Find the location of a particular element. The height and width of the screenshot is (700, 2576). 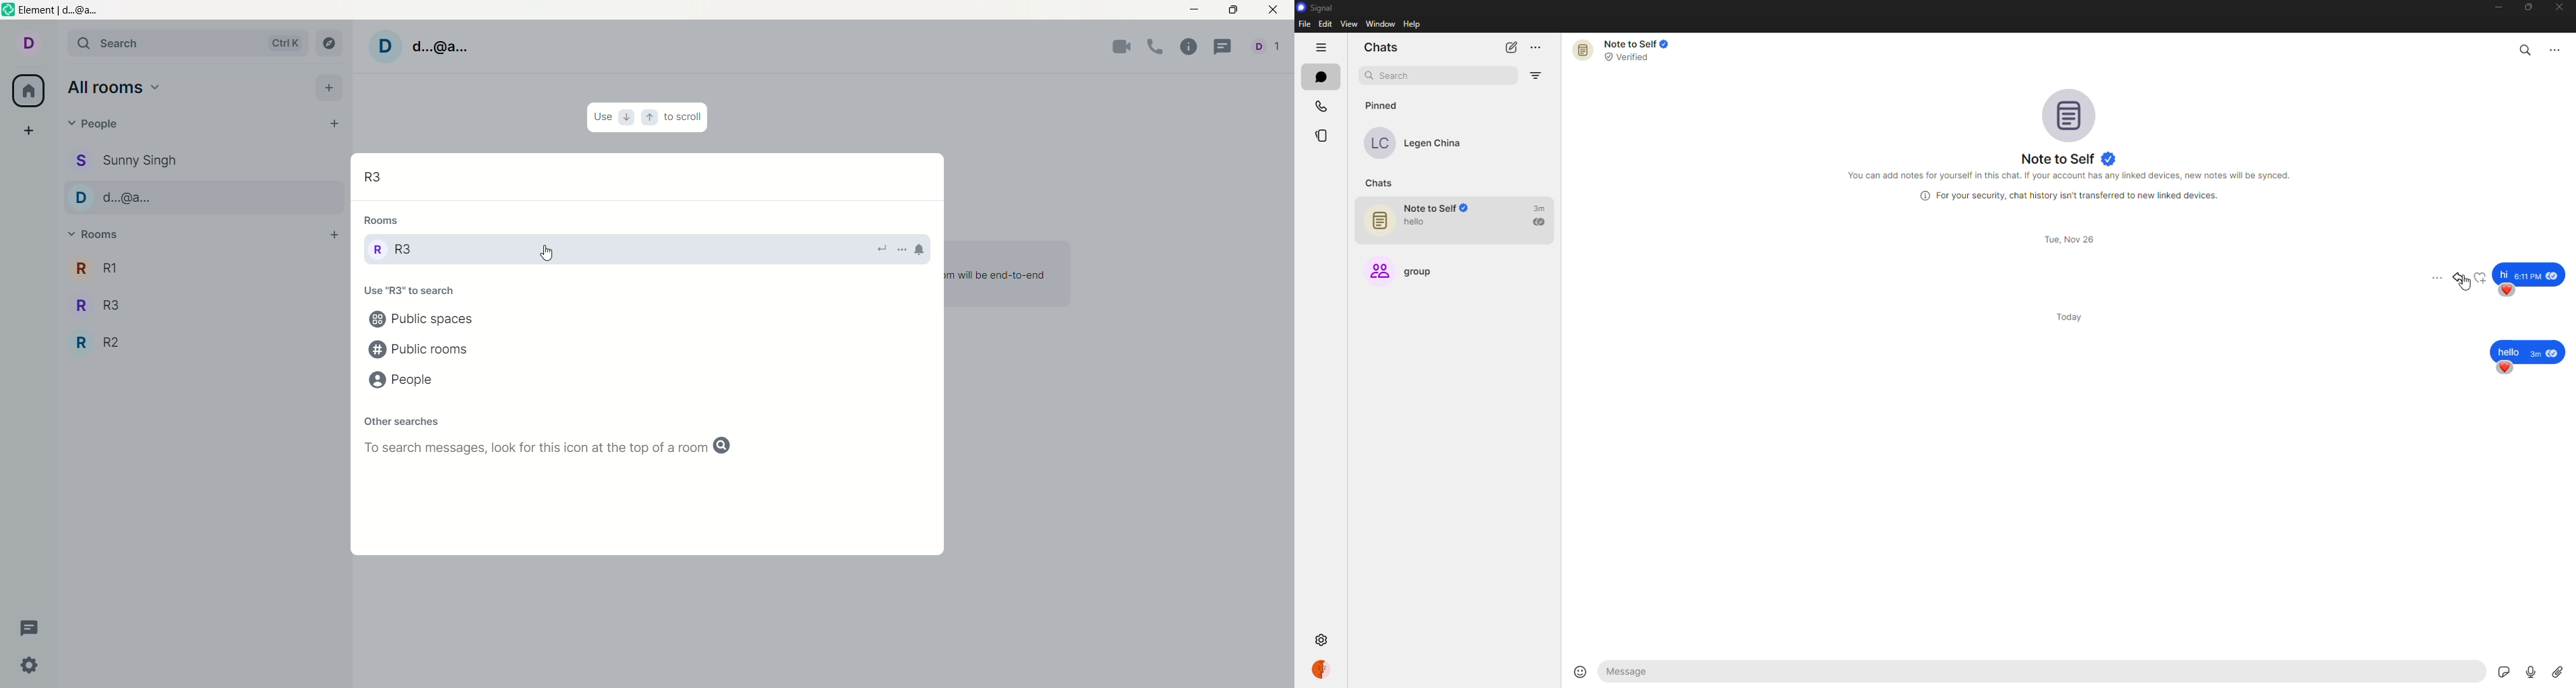

threads is located at coordinates (35, 629).